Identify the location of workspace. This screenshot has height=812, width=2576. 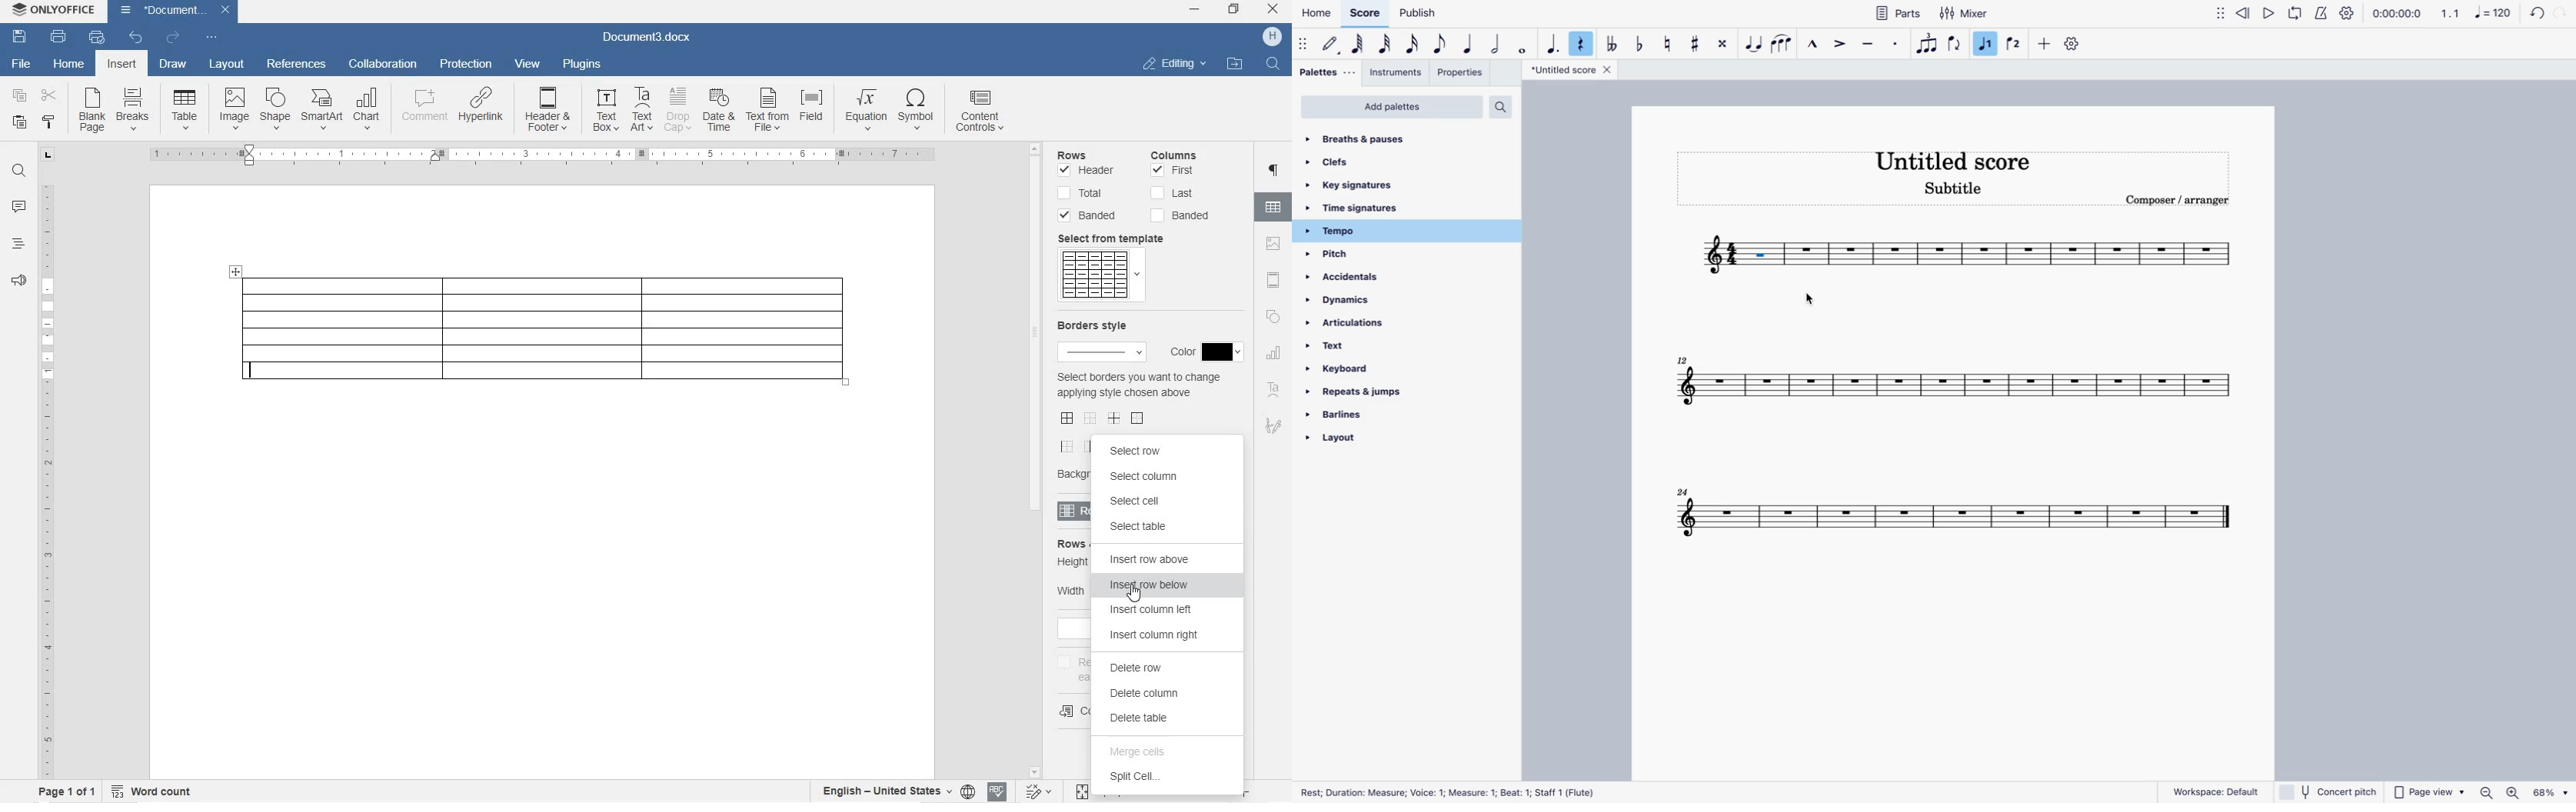
(2215, 789).